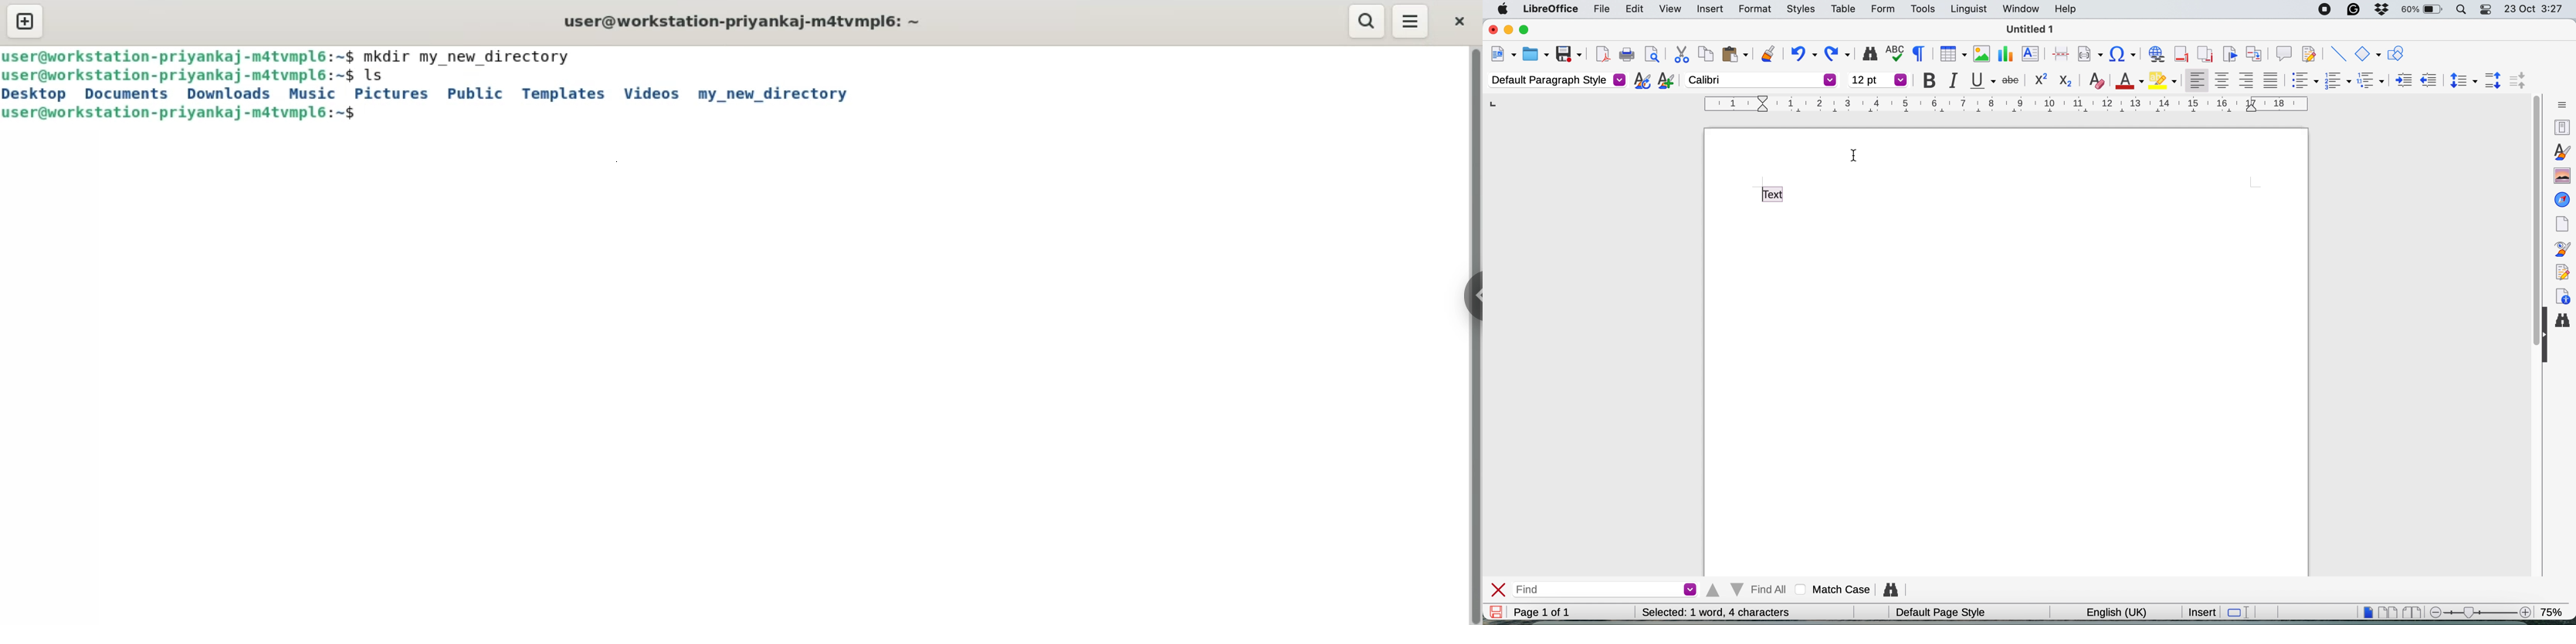 This screenshot has width=2576, height=644. Describe the element at coordinates (1707, 7) in the screenshot. I see `insert` at that location.